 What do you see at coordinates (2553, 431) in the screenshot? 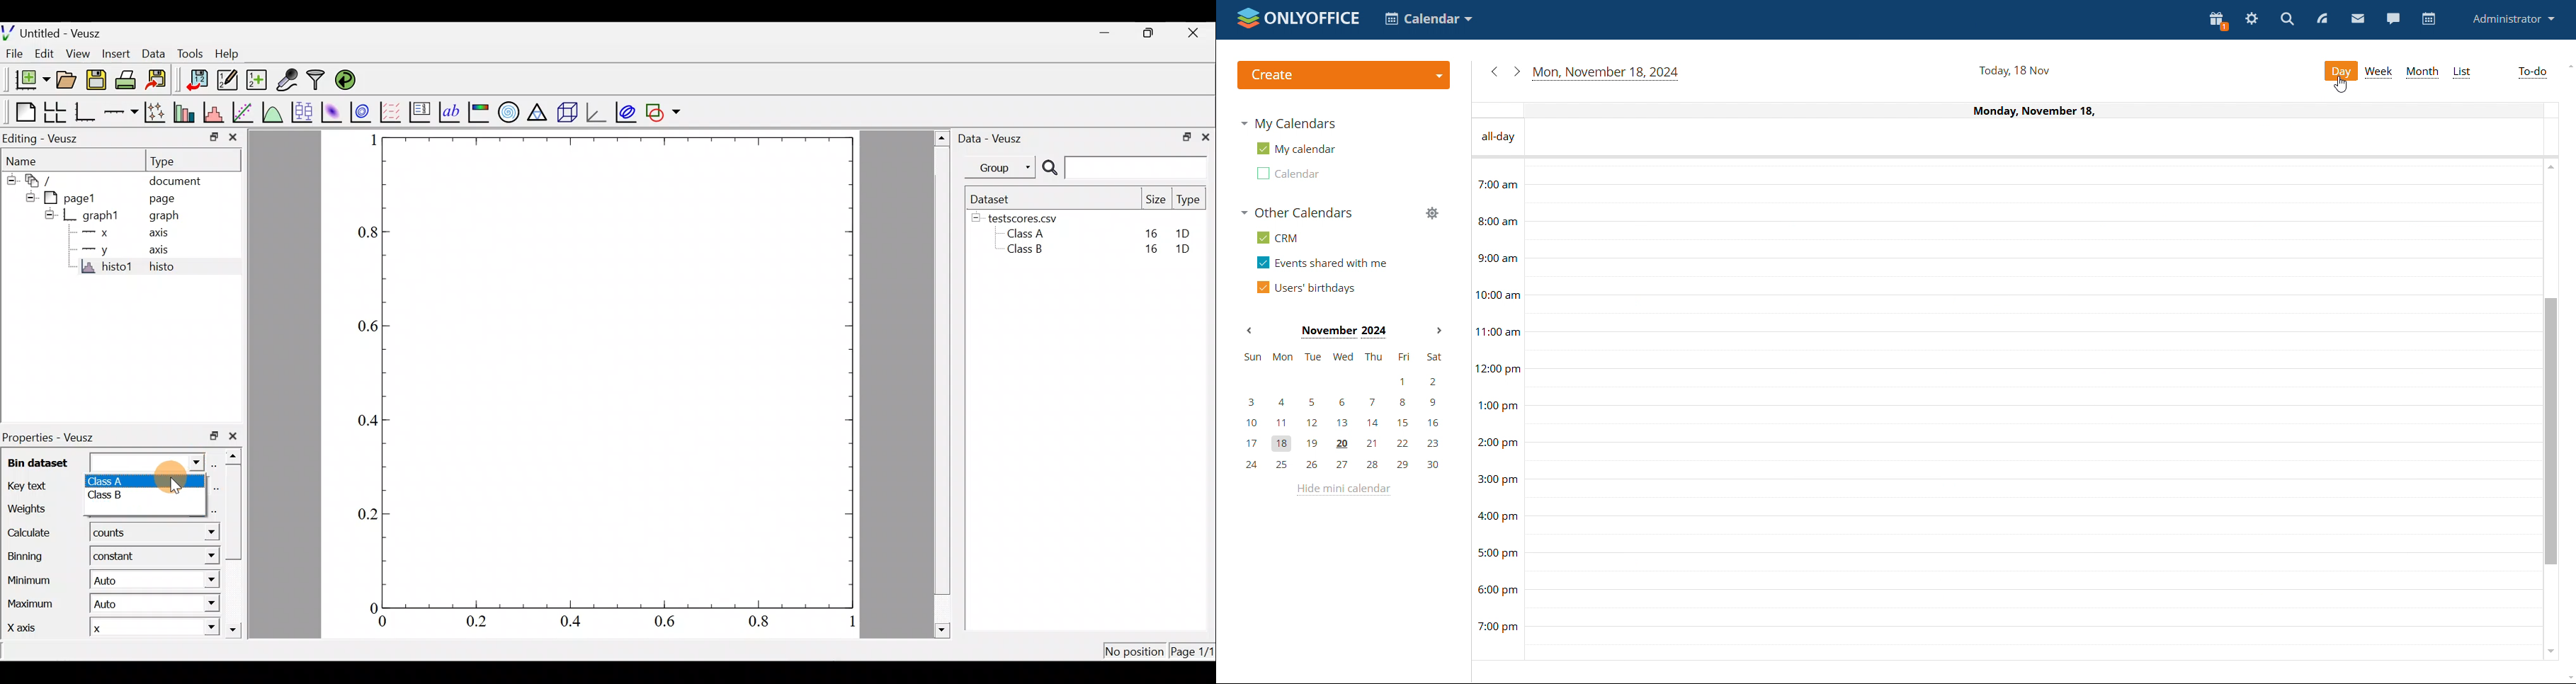
I see `scrollbar` at bounding box center [2553, 431].